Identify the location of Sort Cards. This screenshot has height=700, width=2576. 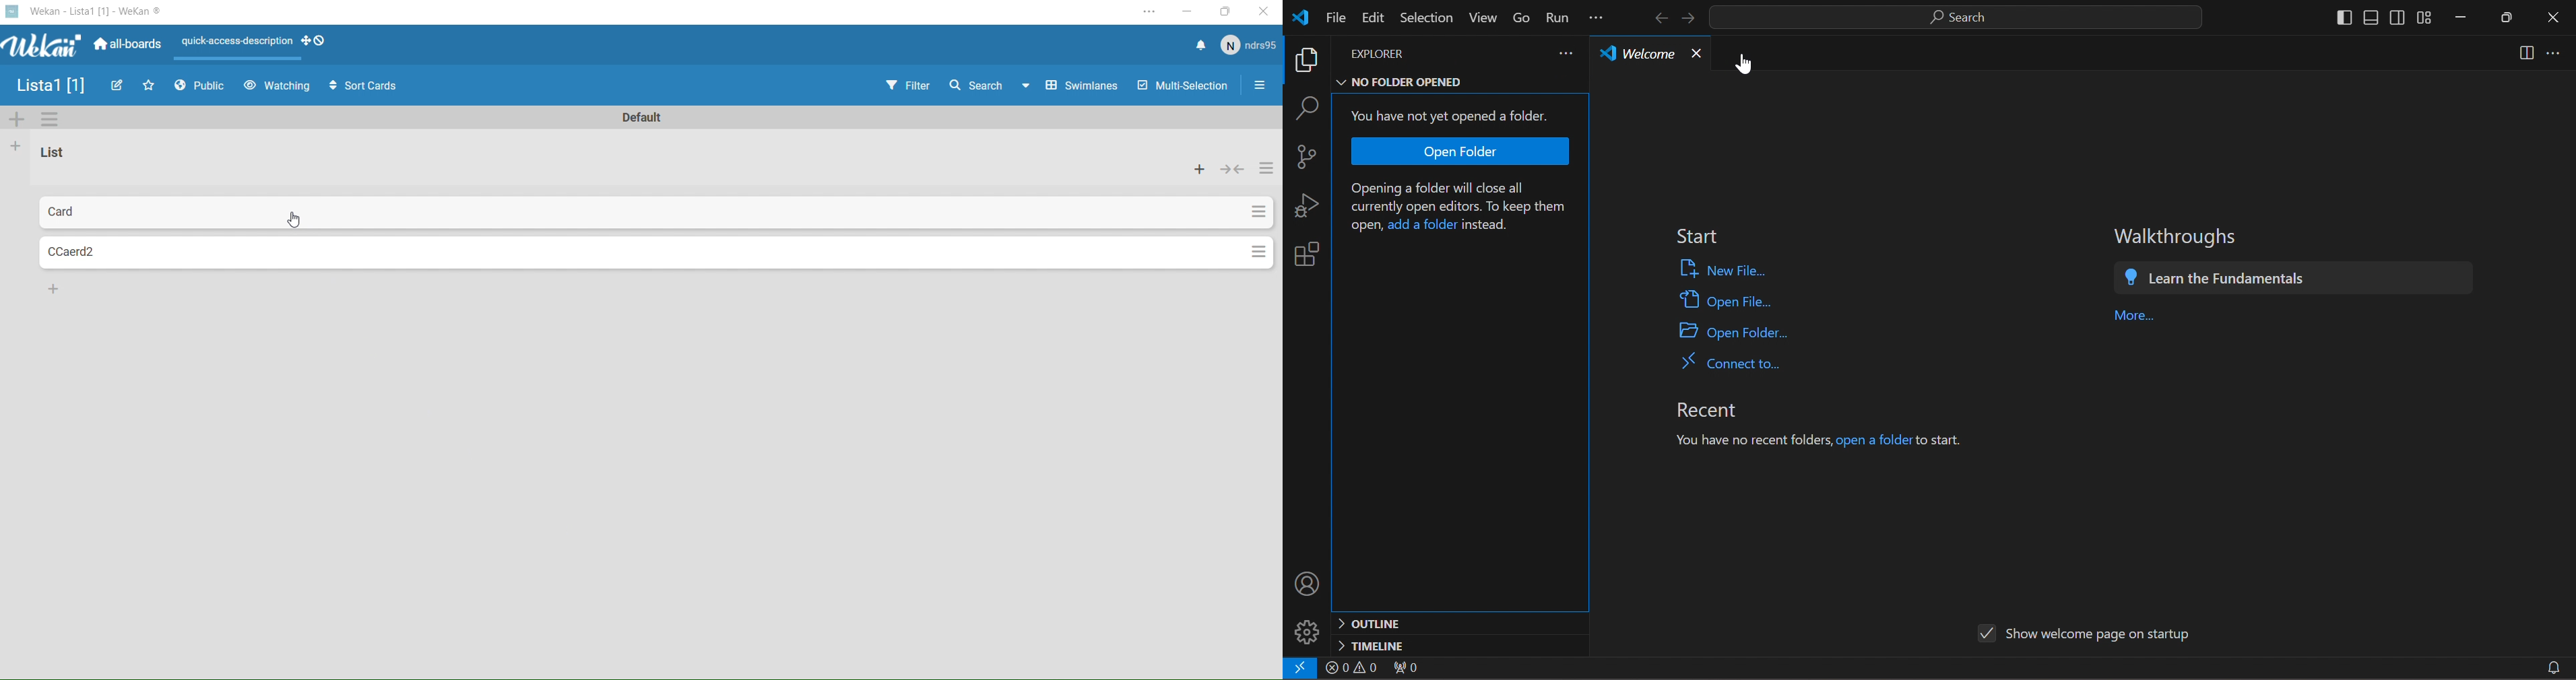
(357, 85).